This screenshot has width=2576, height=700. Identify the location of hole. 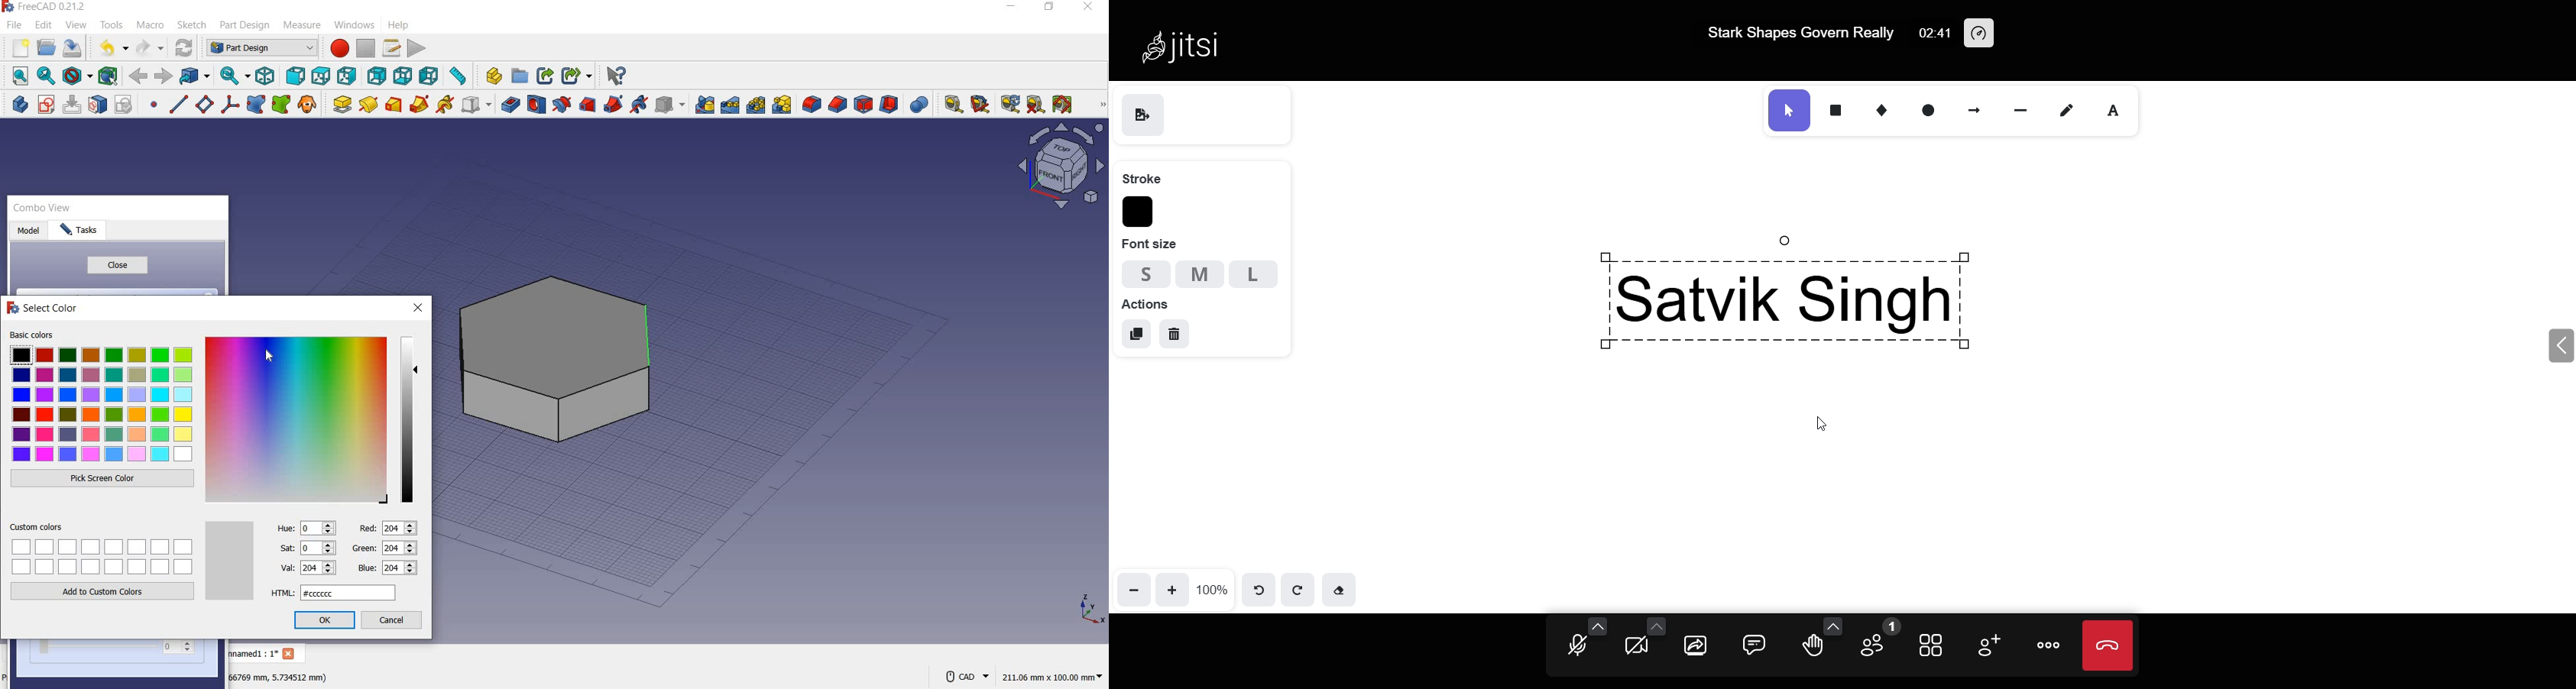
(535, 104).